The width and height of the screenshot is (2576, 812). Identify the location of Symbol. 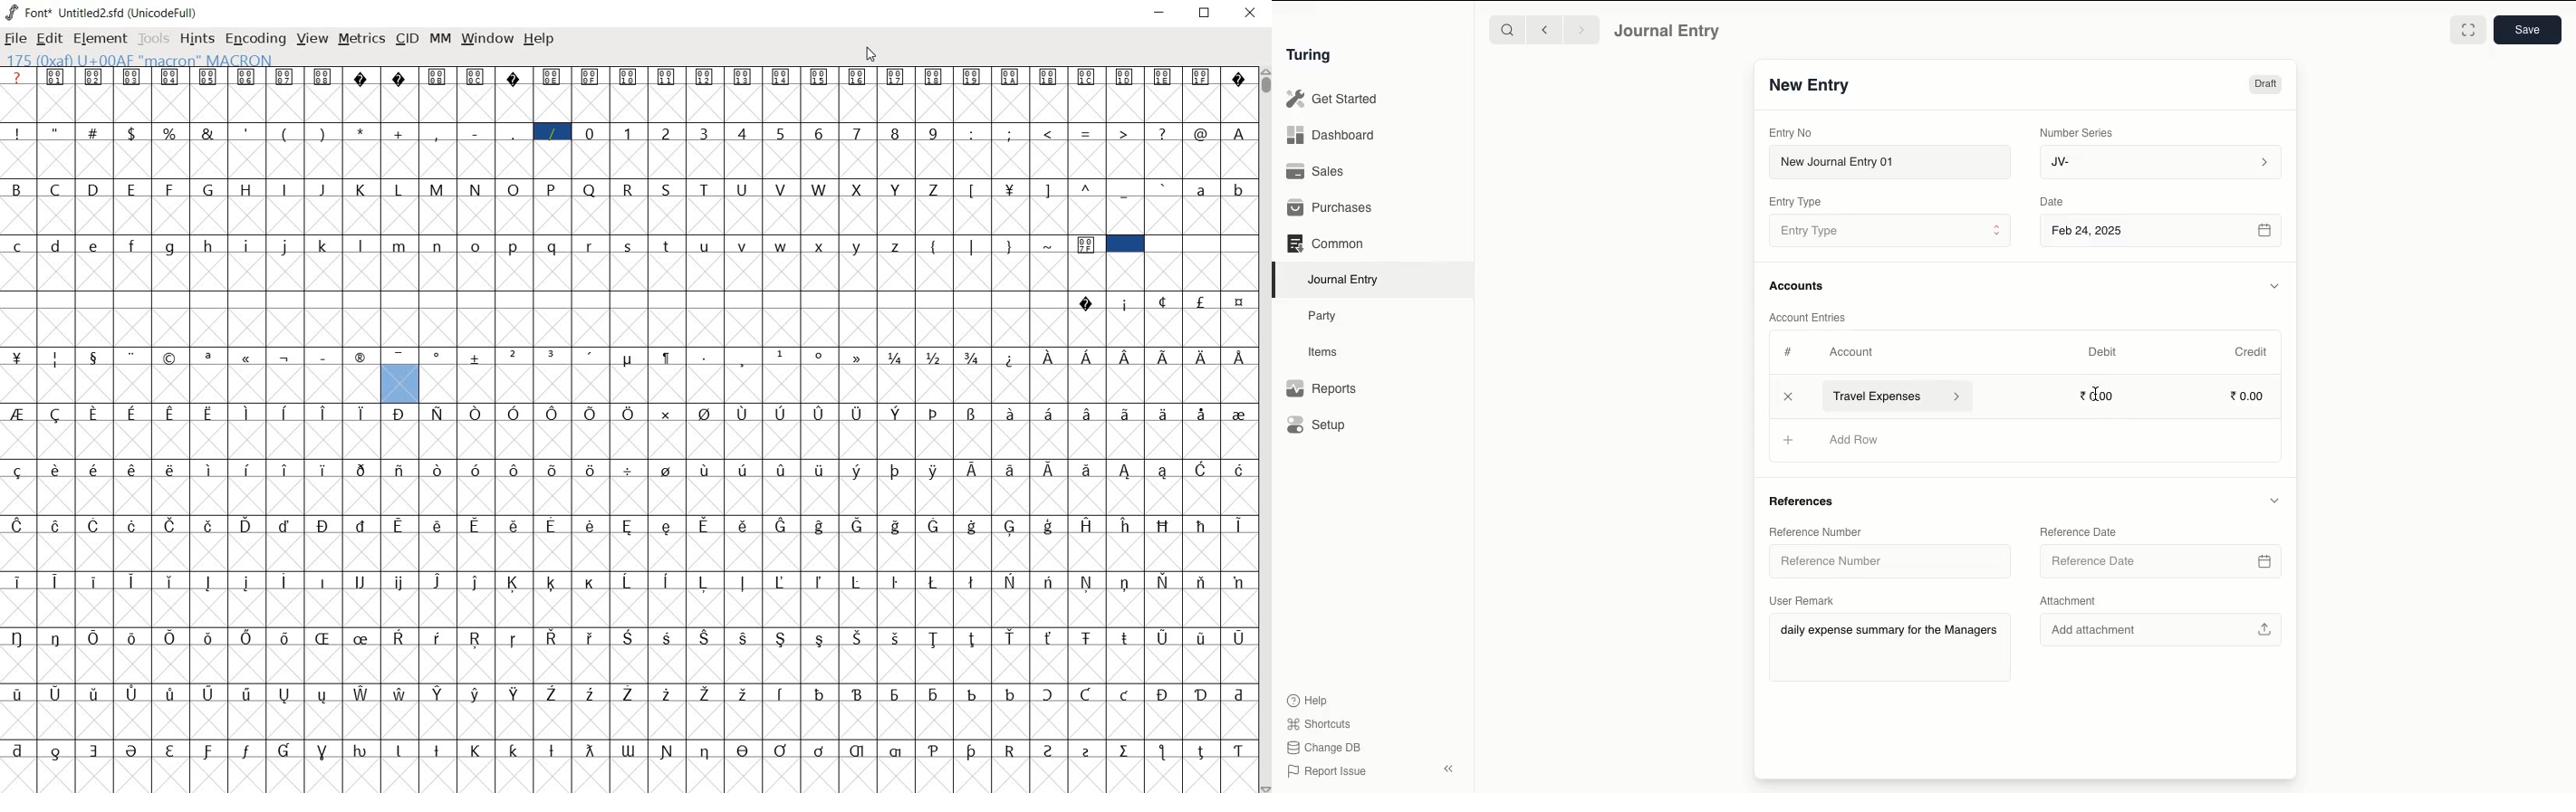
(552, 76).